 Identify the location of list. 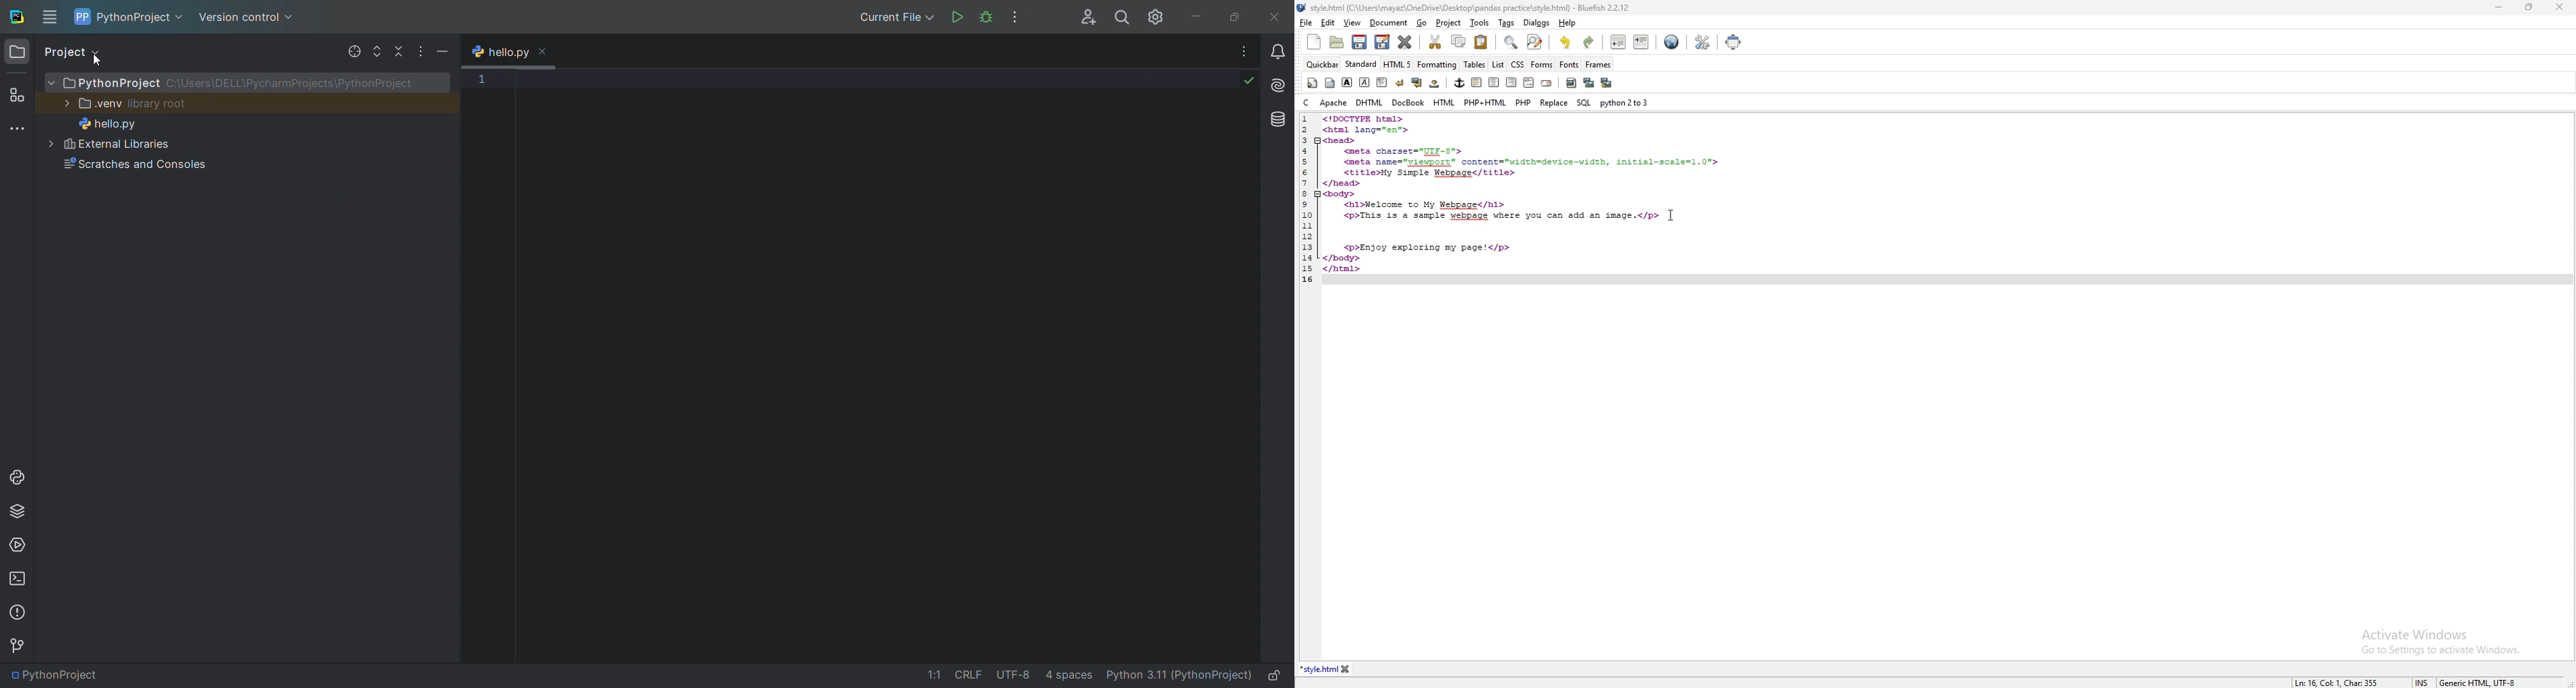
(1498, 65).